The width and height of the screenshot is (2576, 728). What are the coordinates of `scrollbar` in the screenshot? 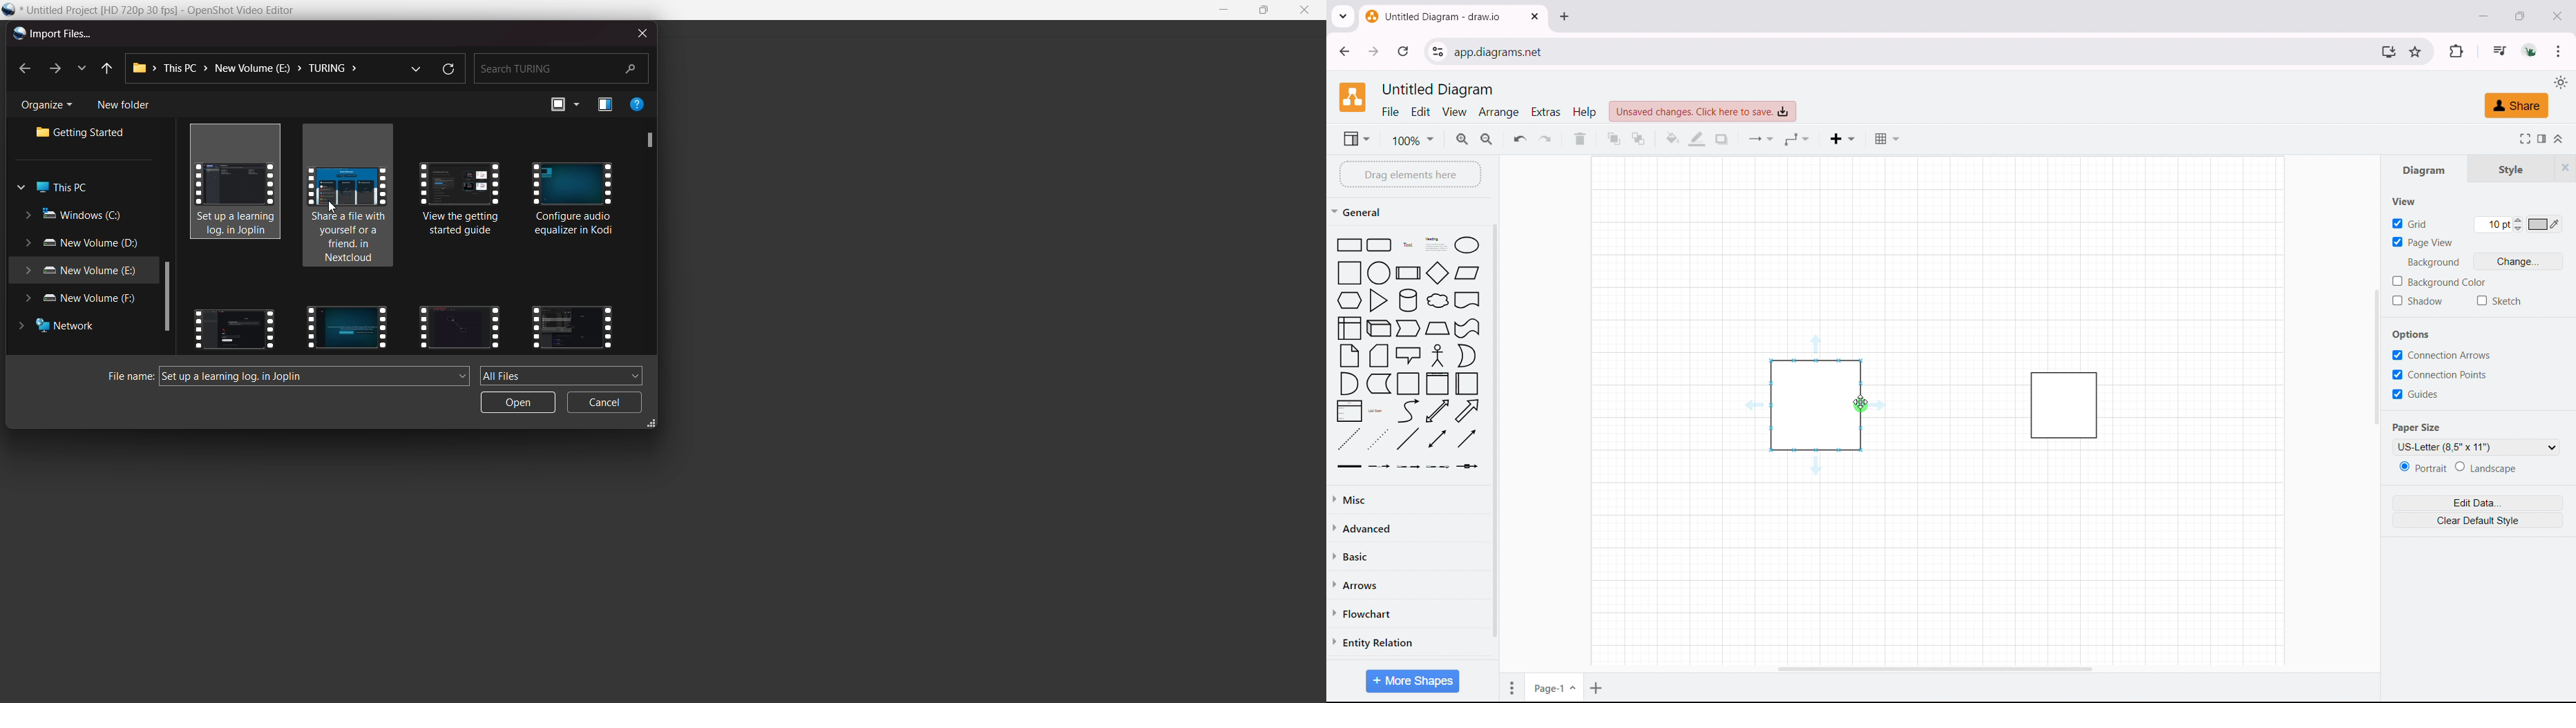 It's located at (2377, 355).